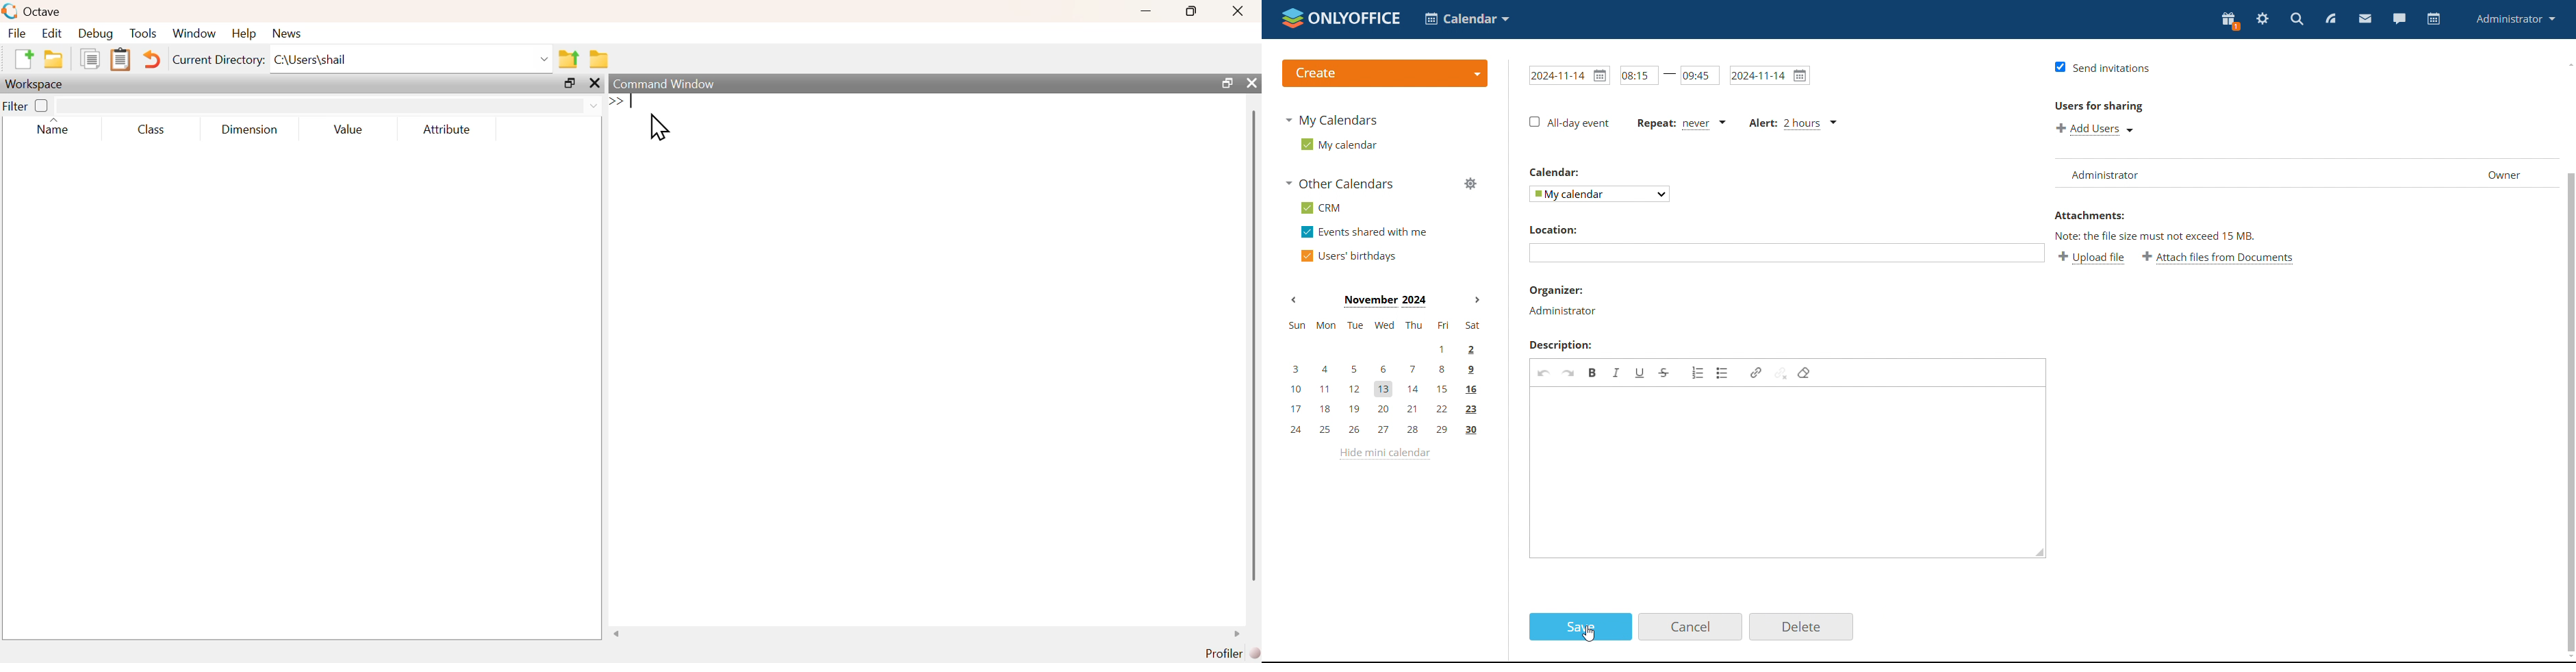 This screenshot has width=2576, height=672. What do you see at coordinates (1475, 300) in the screenshot?
I see `next month` at bounding box center [1475, 300].